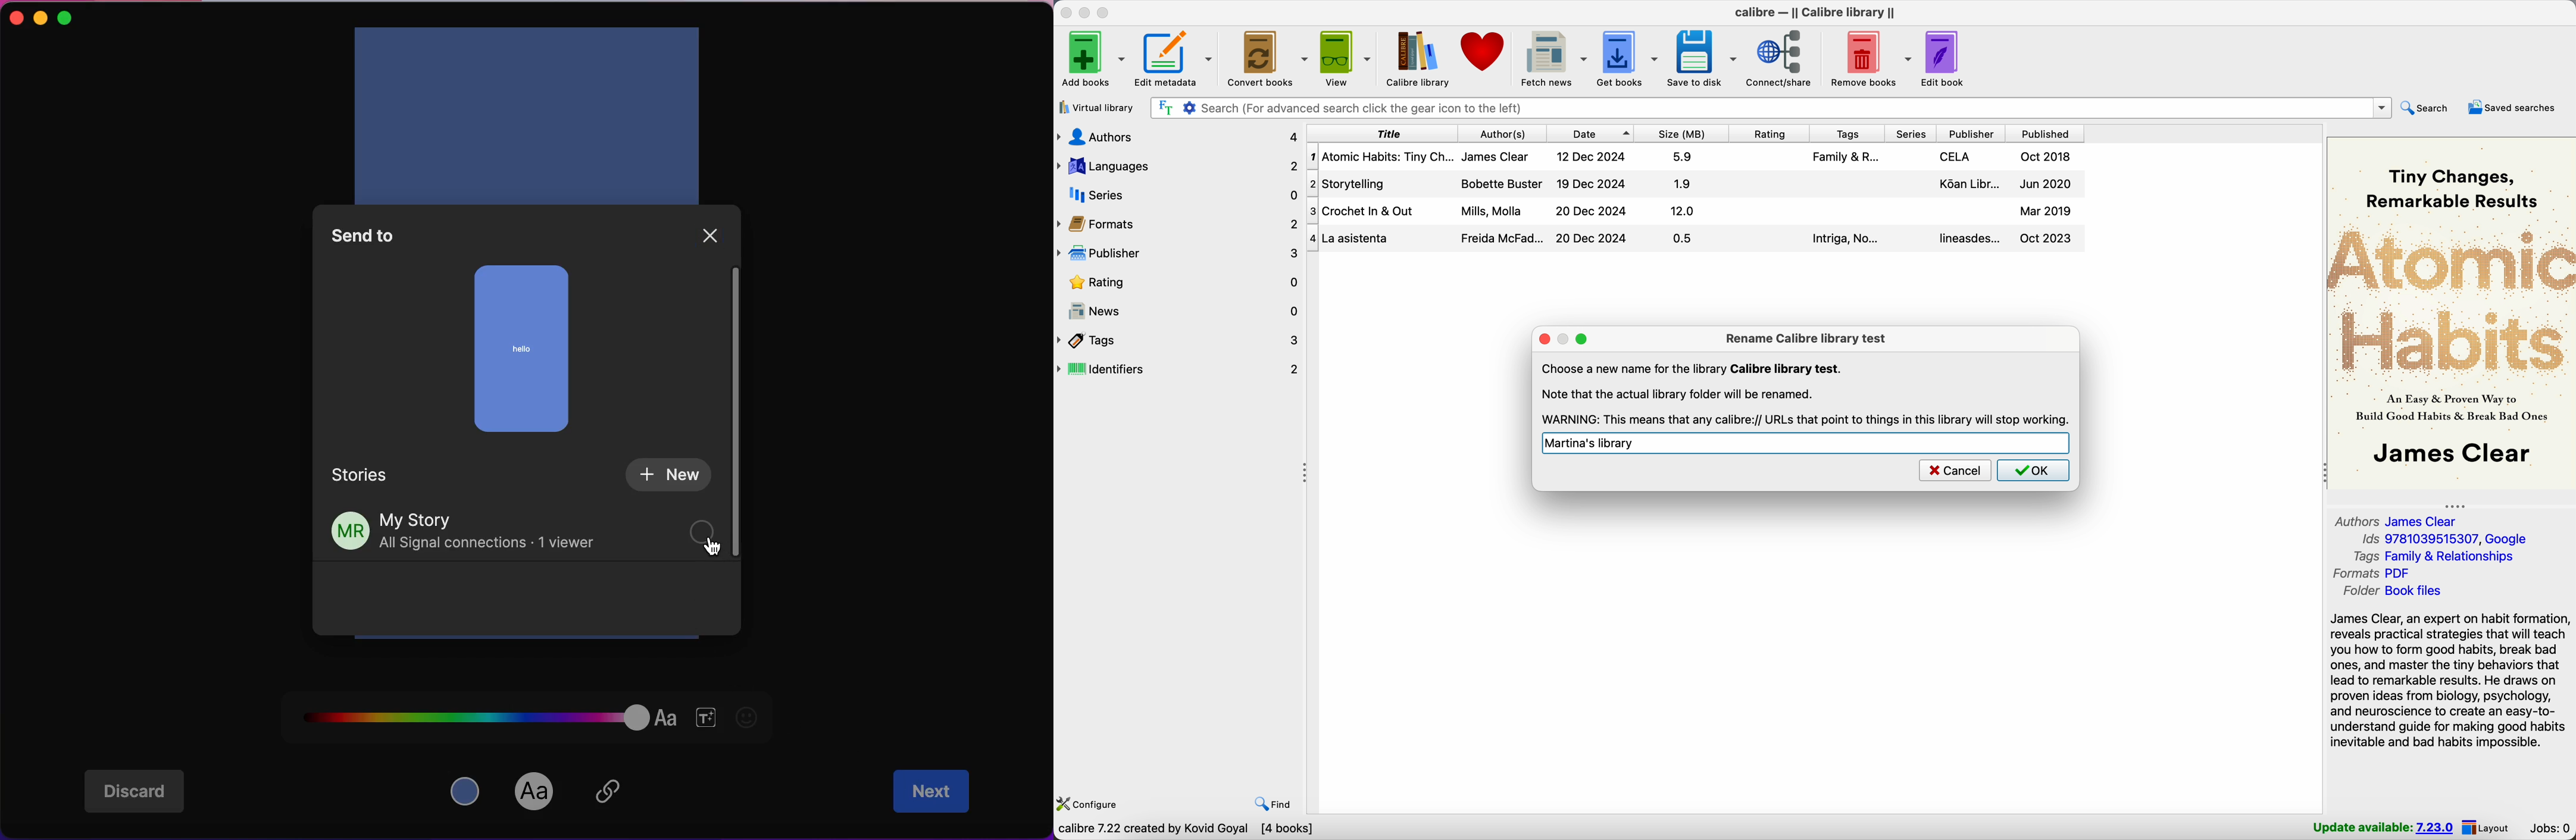 This screenshot has width=2576, height=840. I want to click on connect/share, so click(1785, 59).